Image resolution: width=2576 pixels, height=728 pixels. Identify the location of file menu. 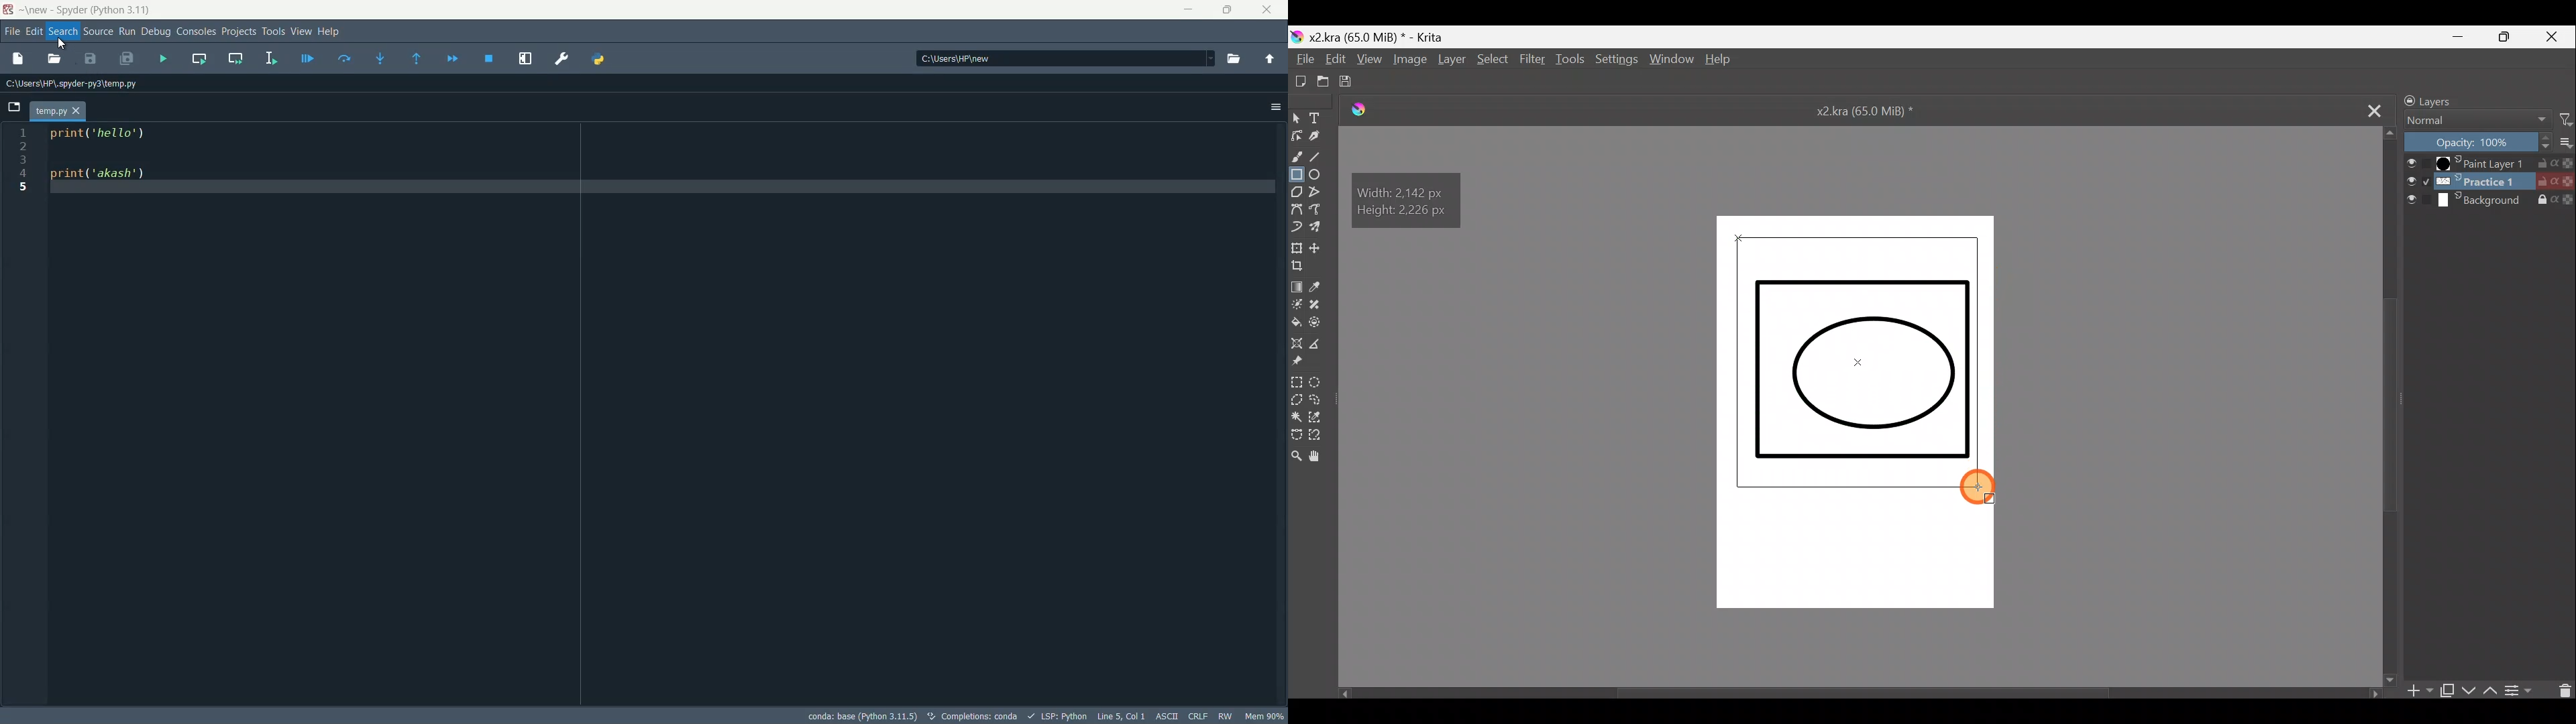
(11, 32).